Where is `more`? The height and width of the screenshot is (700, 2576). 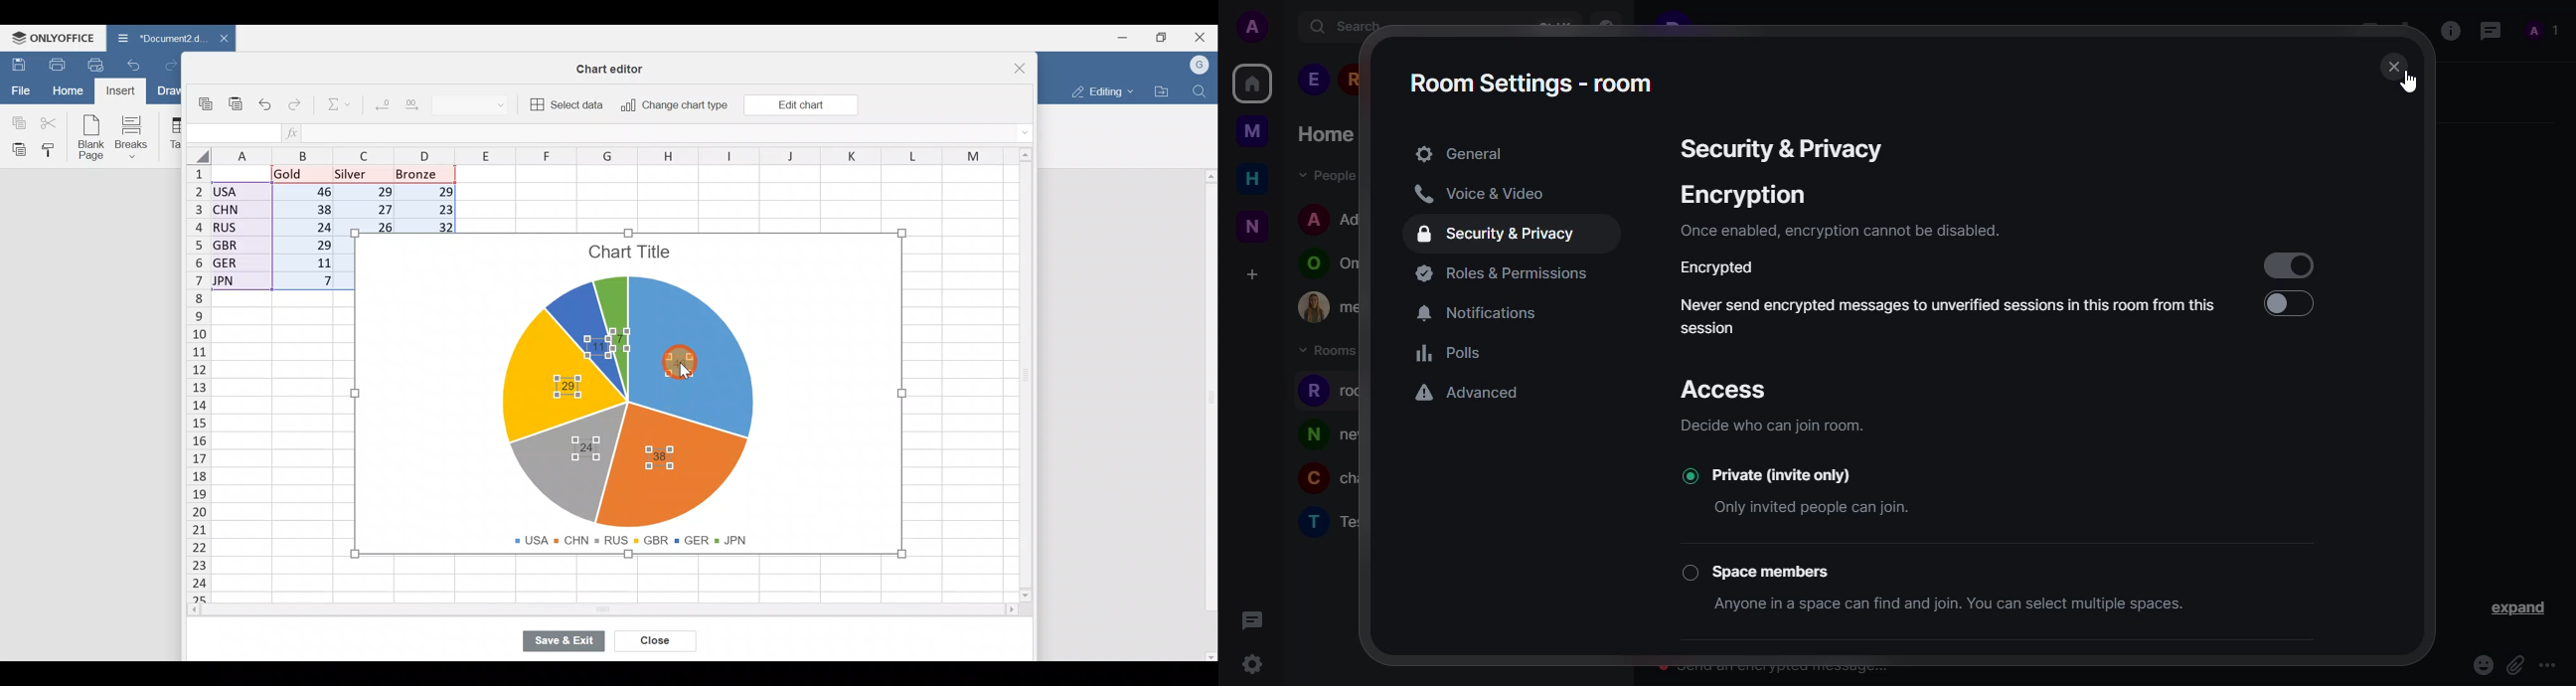
more is located at coordinates (2549, 664).